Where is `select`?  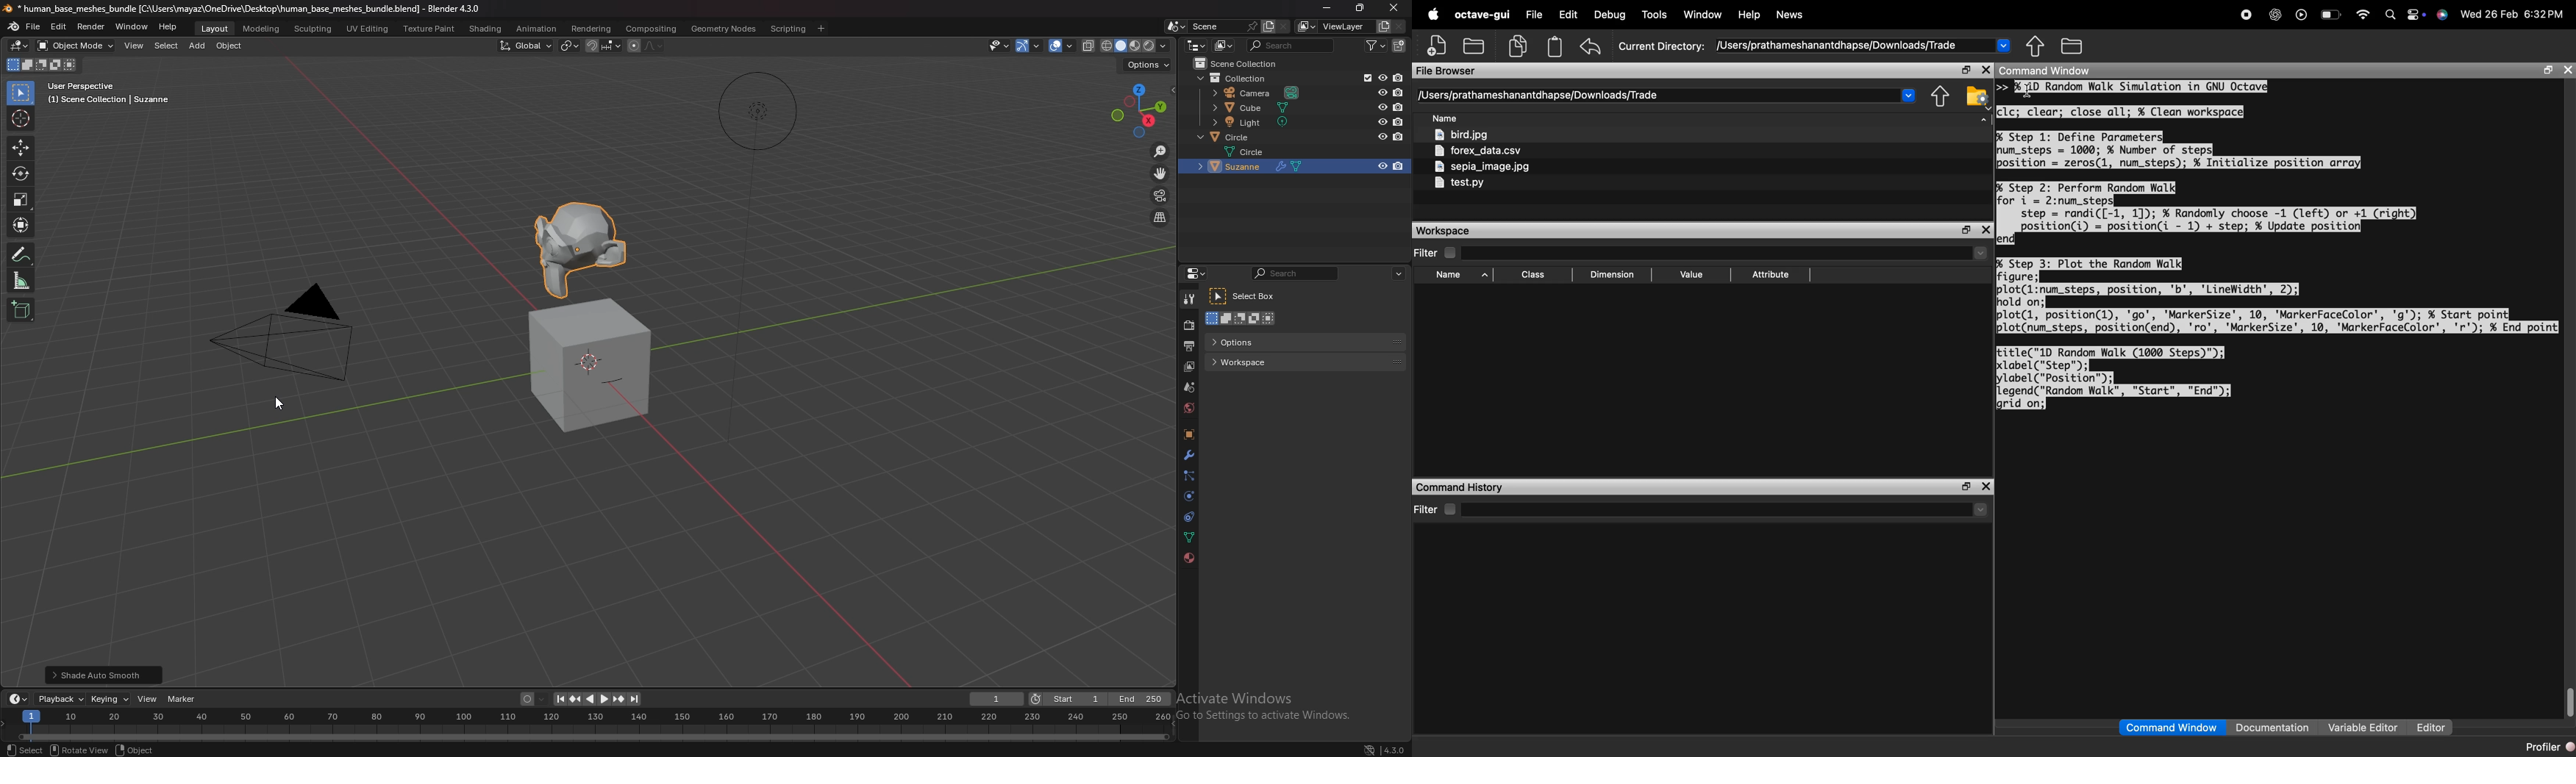 select is located at coordinates (21, 748).